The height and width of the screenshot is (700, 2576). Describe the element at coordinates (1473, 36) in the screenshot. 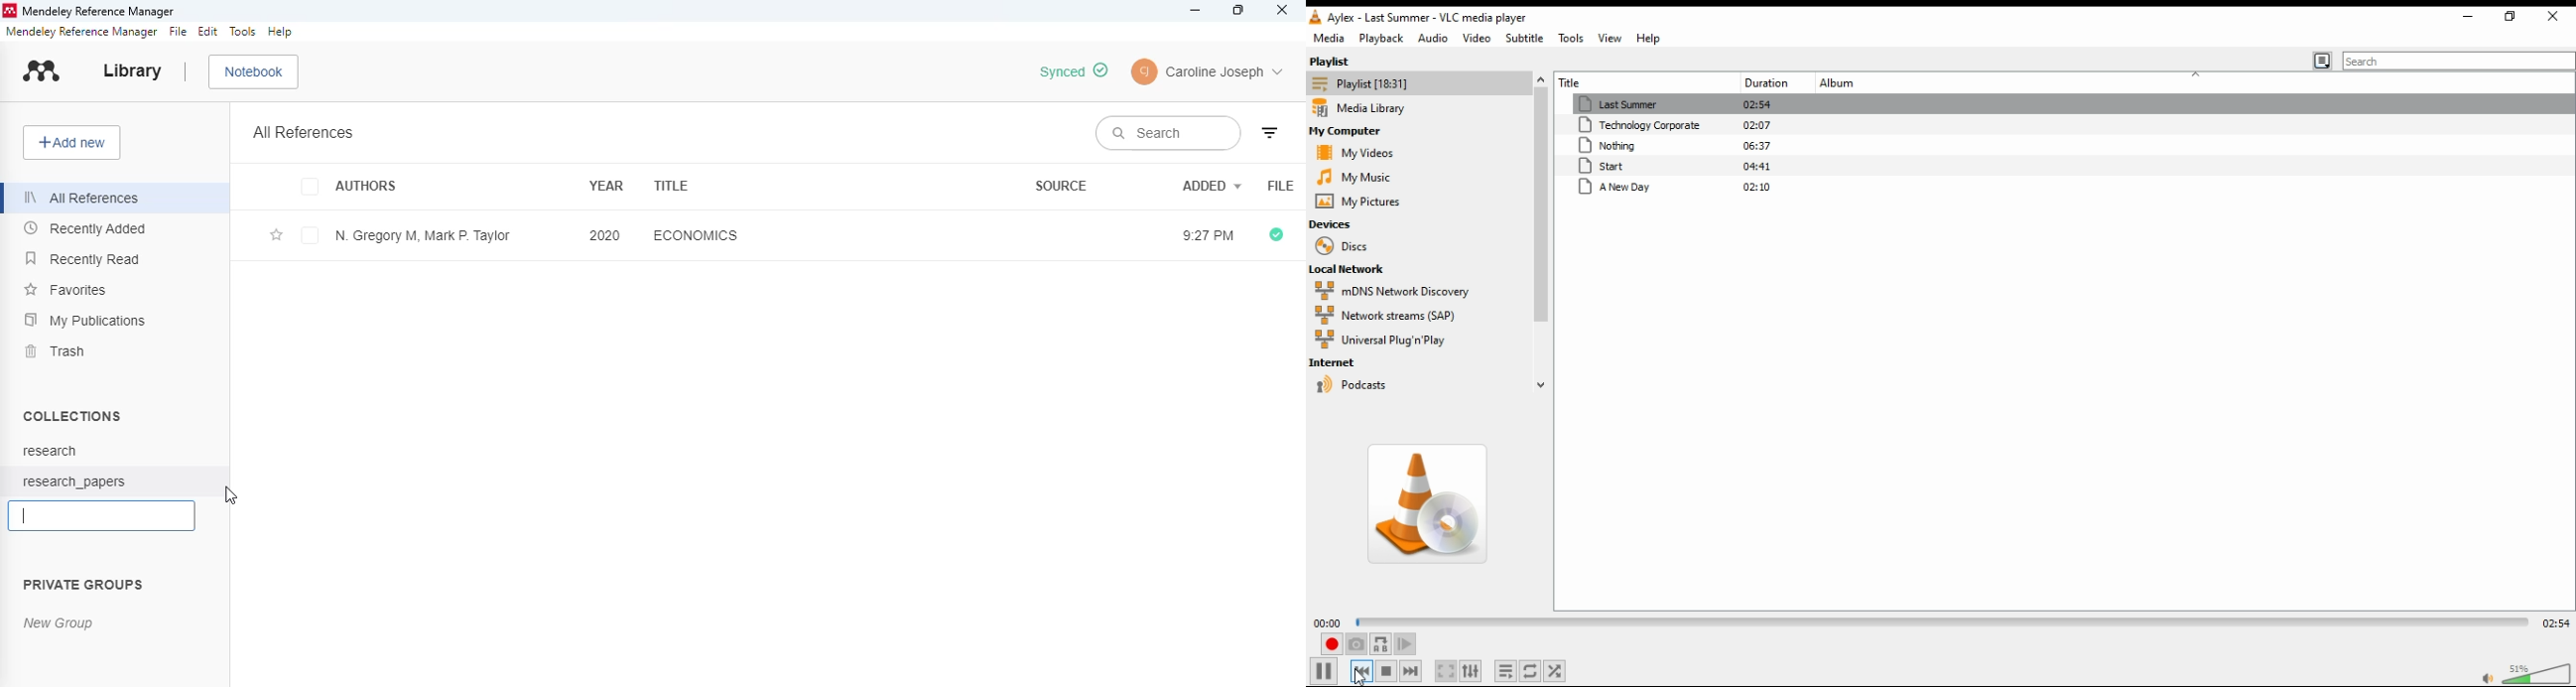

I see `video` at that location.